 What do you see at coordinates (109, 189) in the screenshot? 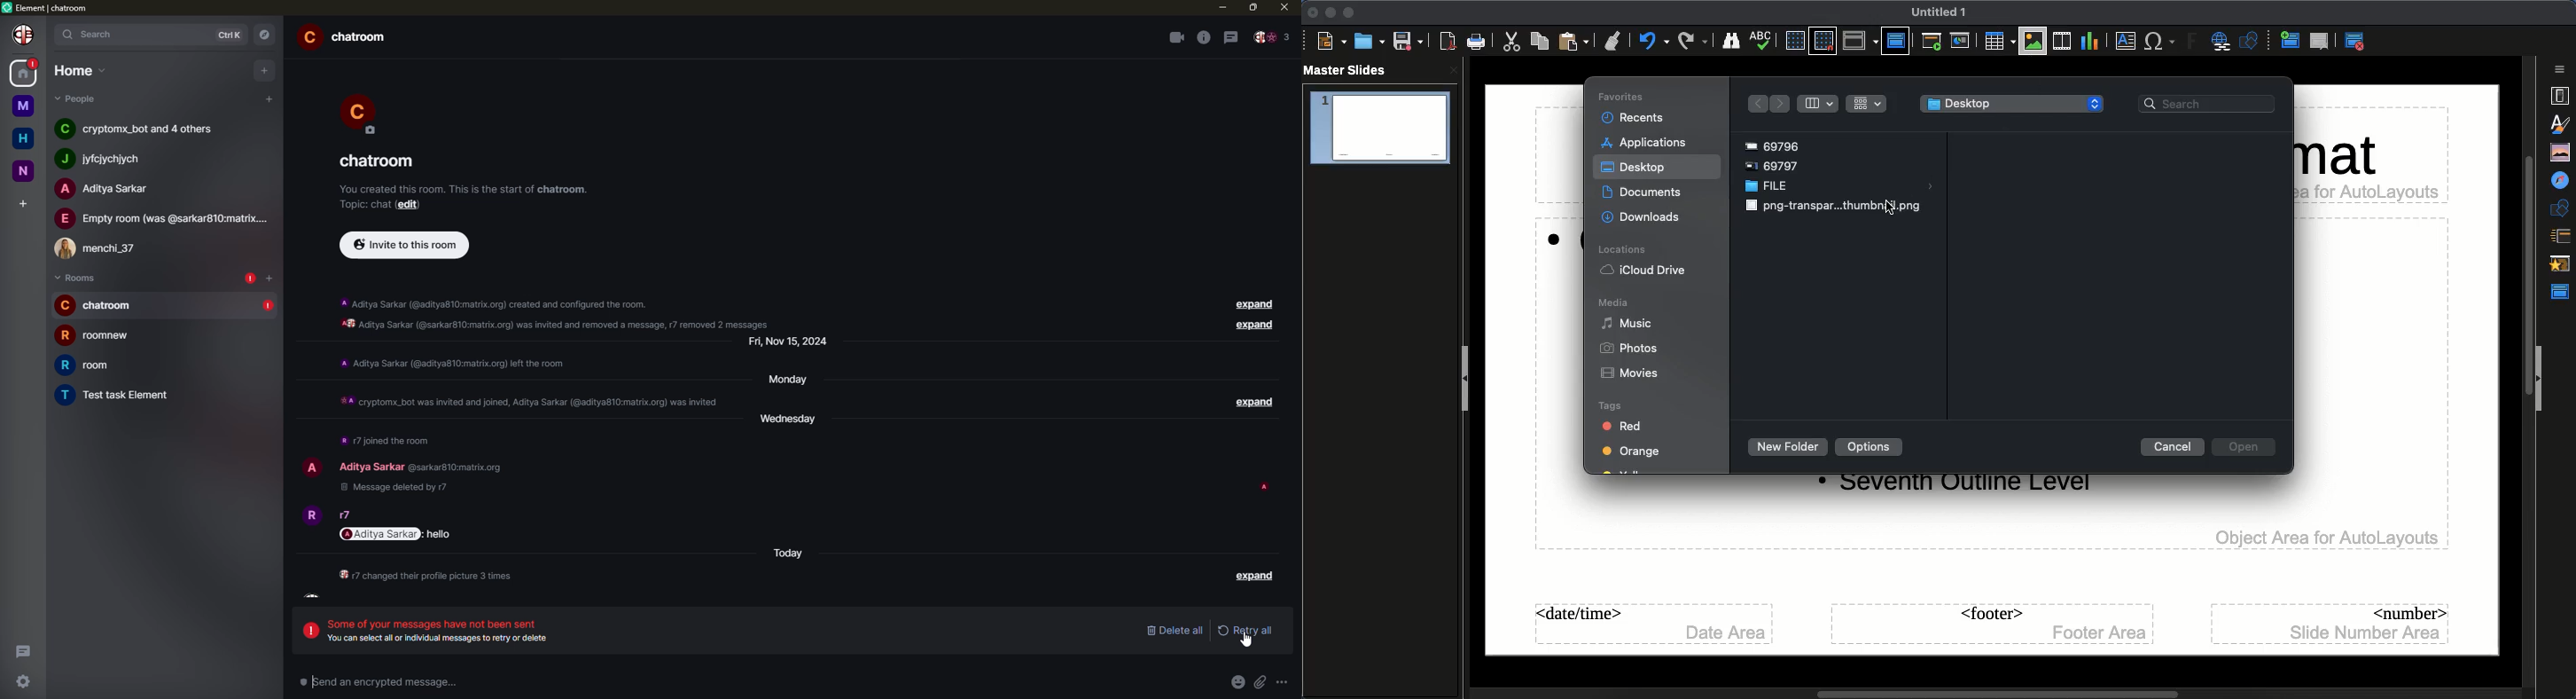
I see `people` at bounding box center [109, 189].